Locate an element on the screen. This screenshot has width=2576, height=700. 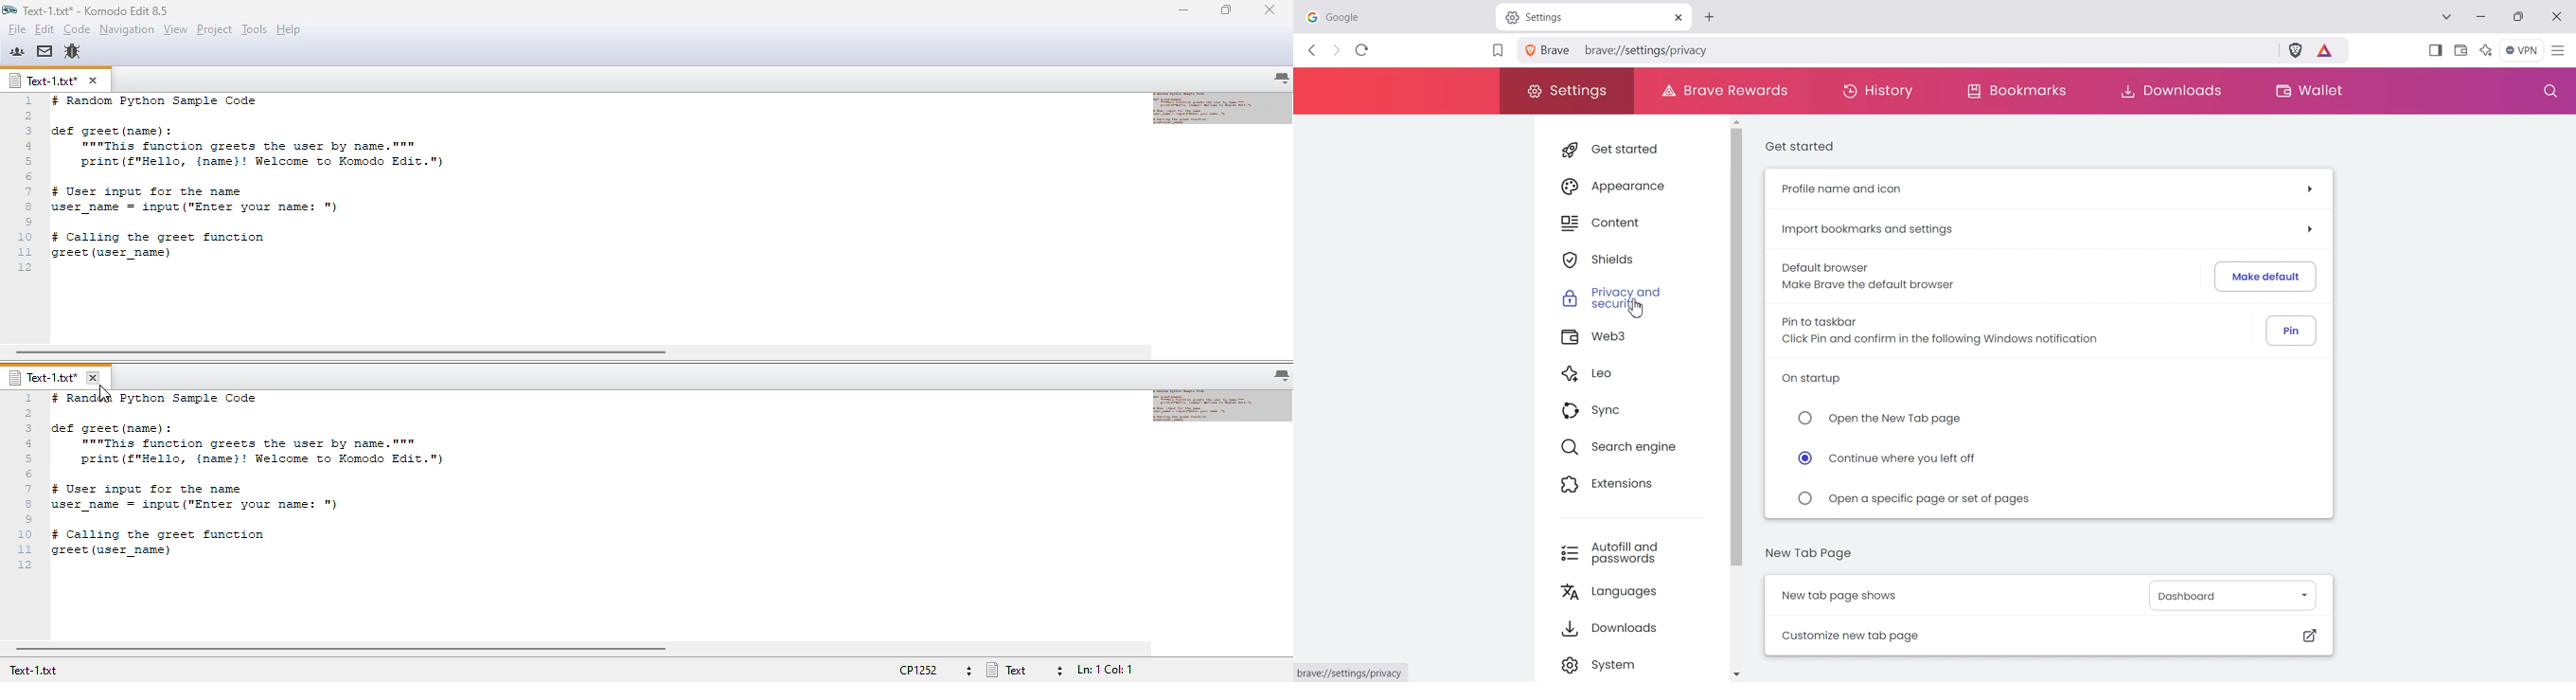
Languages is located at coordinates (1629, 594).